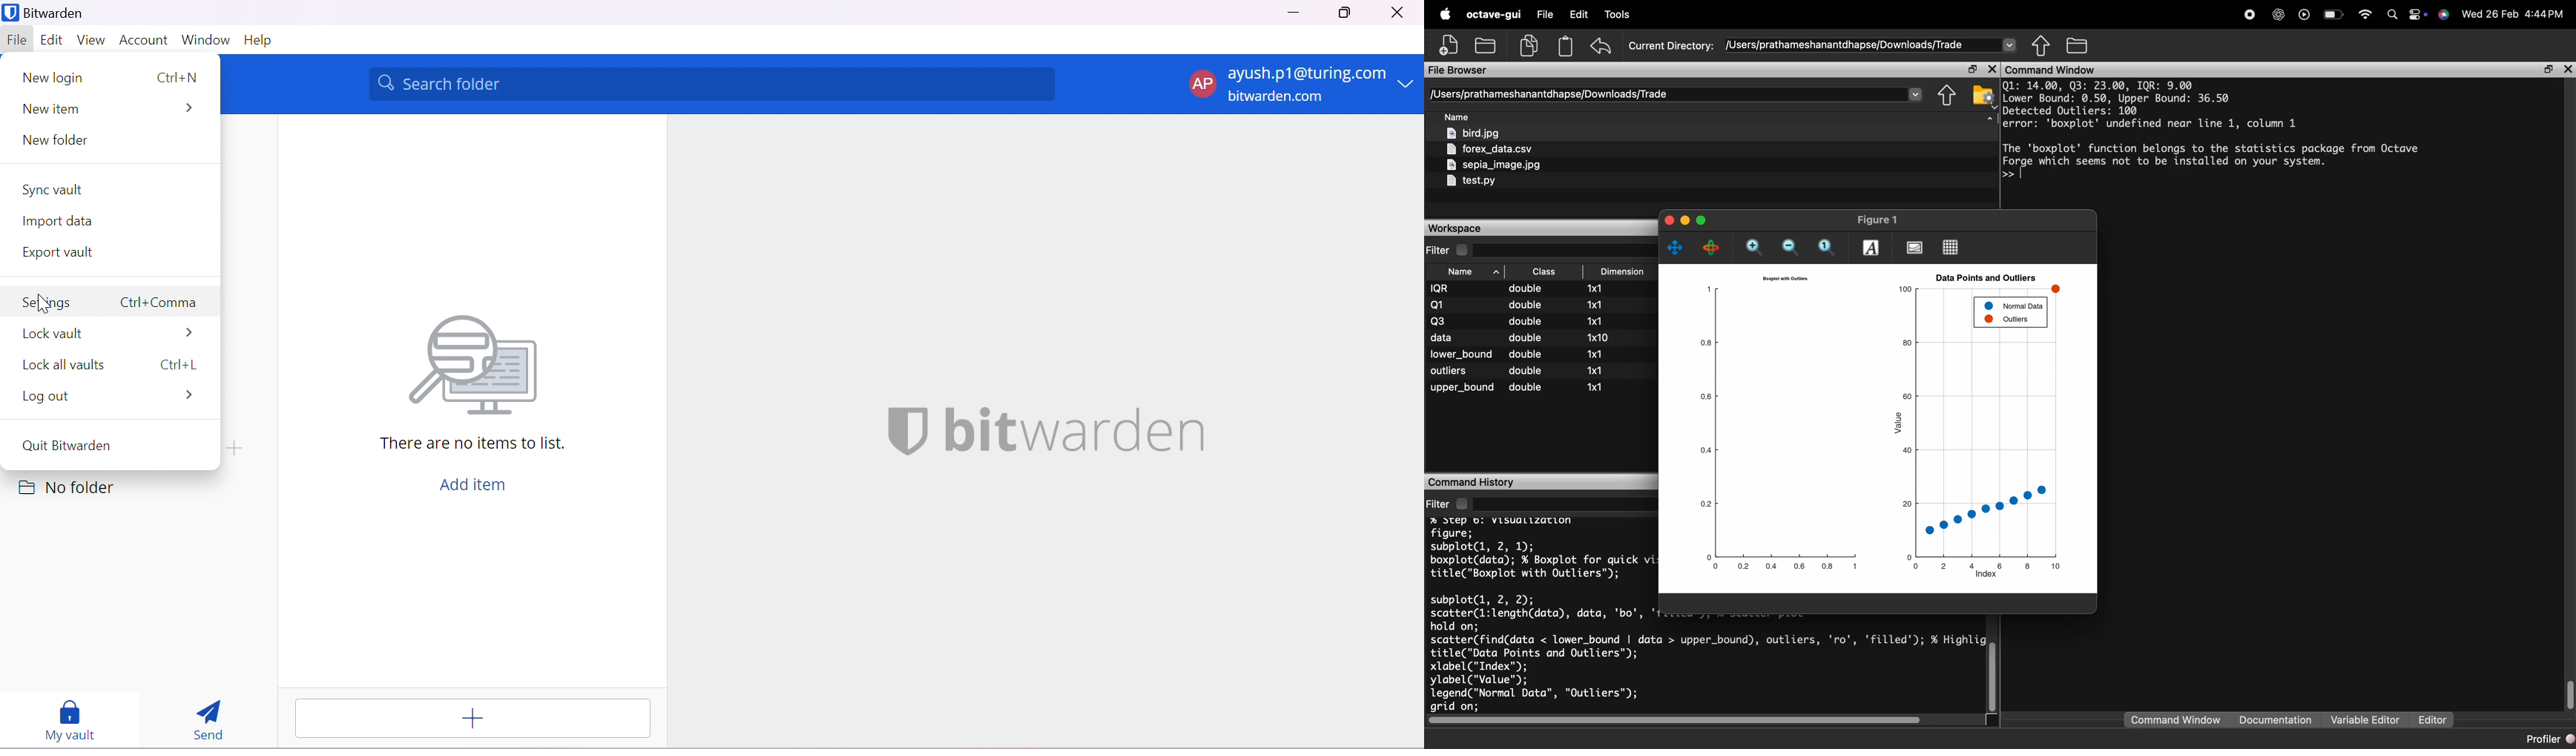  What do you see at coordinates (235, 449) in the screenshot?
I see `create folder` at bounding box center [235, 449].